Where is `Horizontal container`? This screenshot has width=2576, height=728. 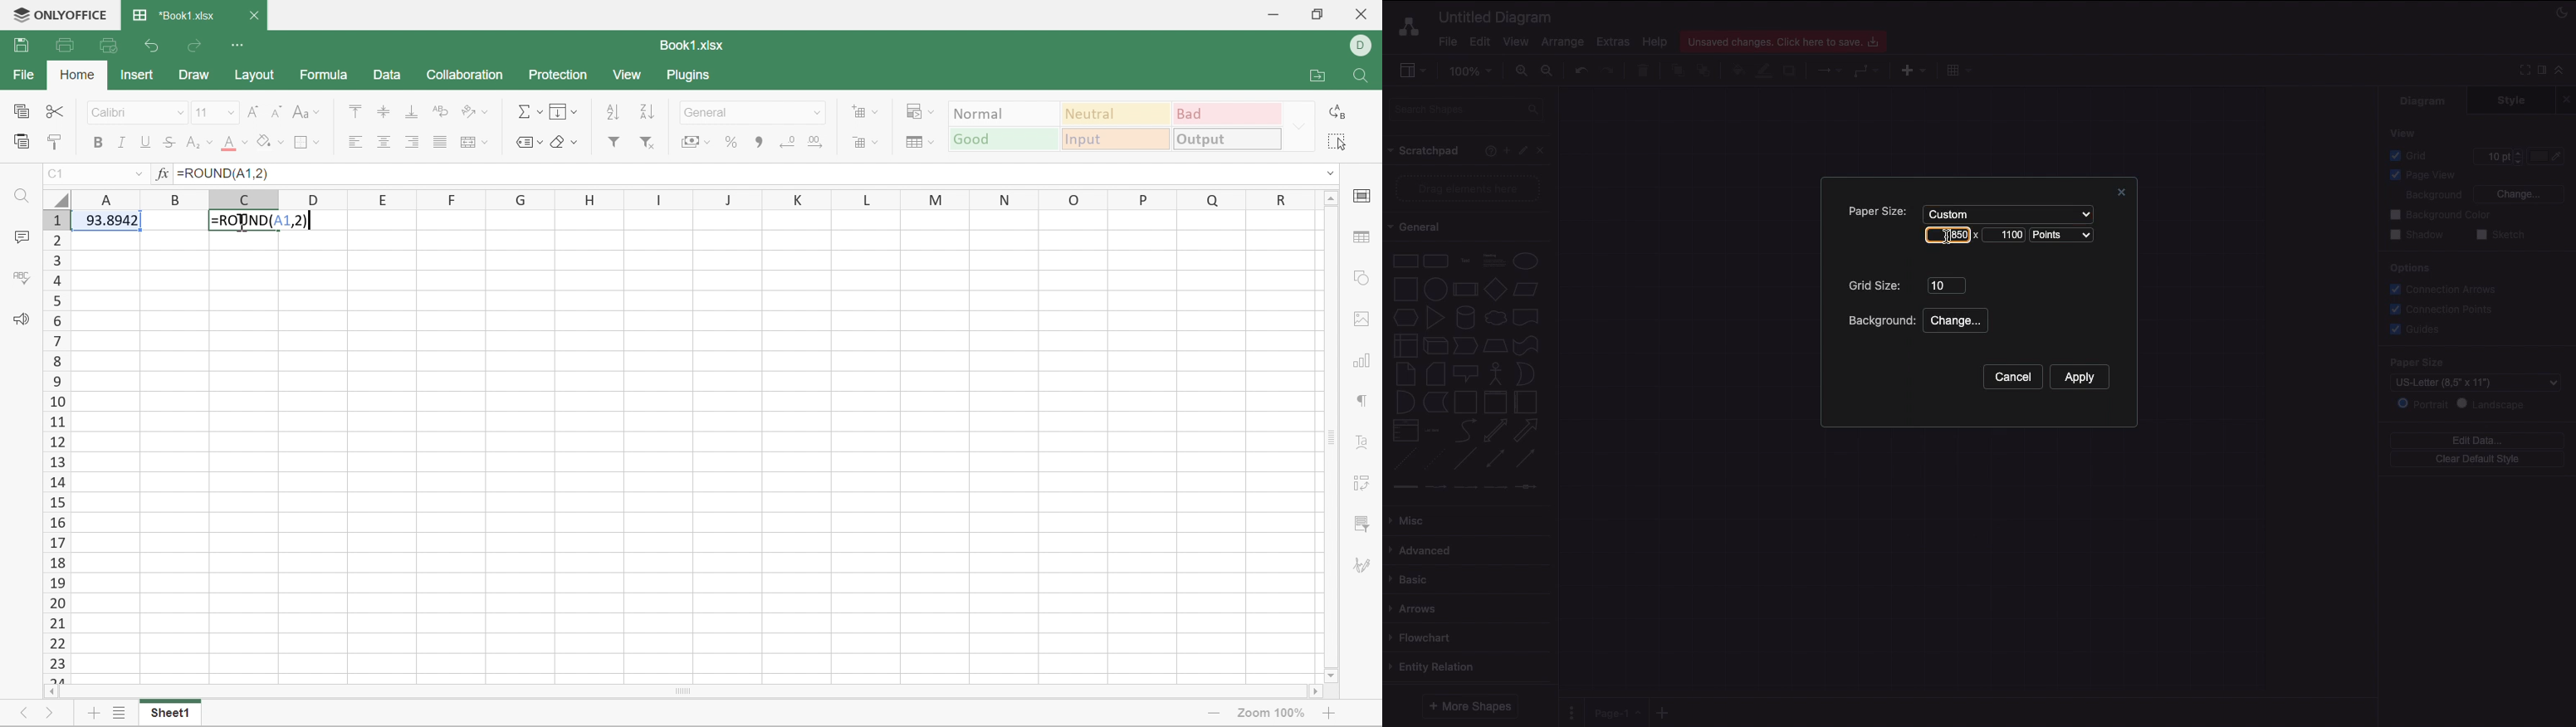
Horizontal container is located at coordinates (1527, 402).